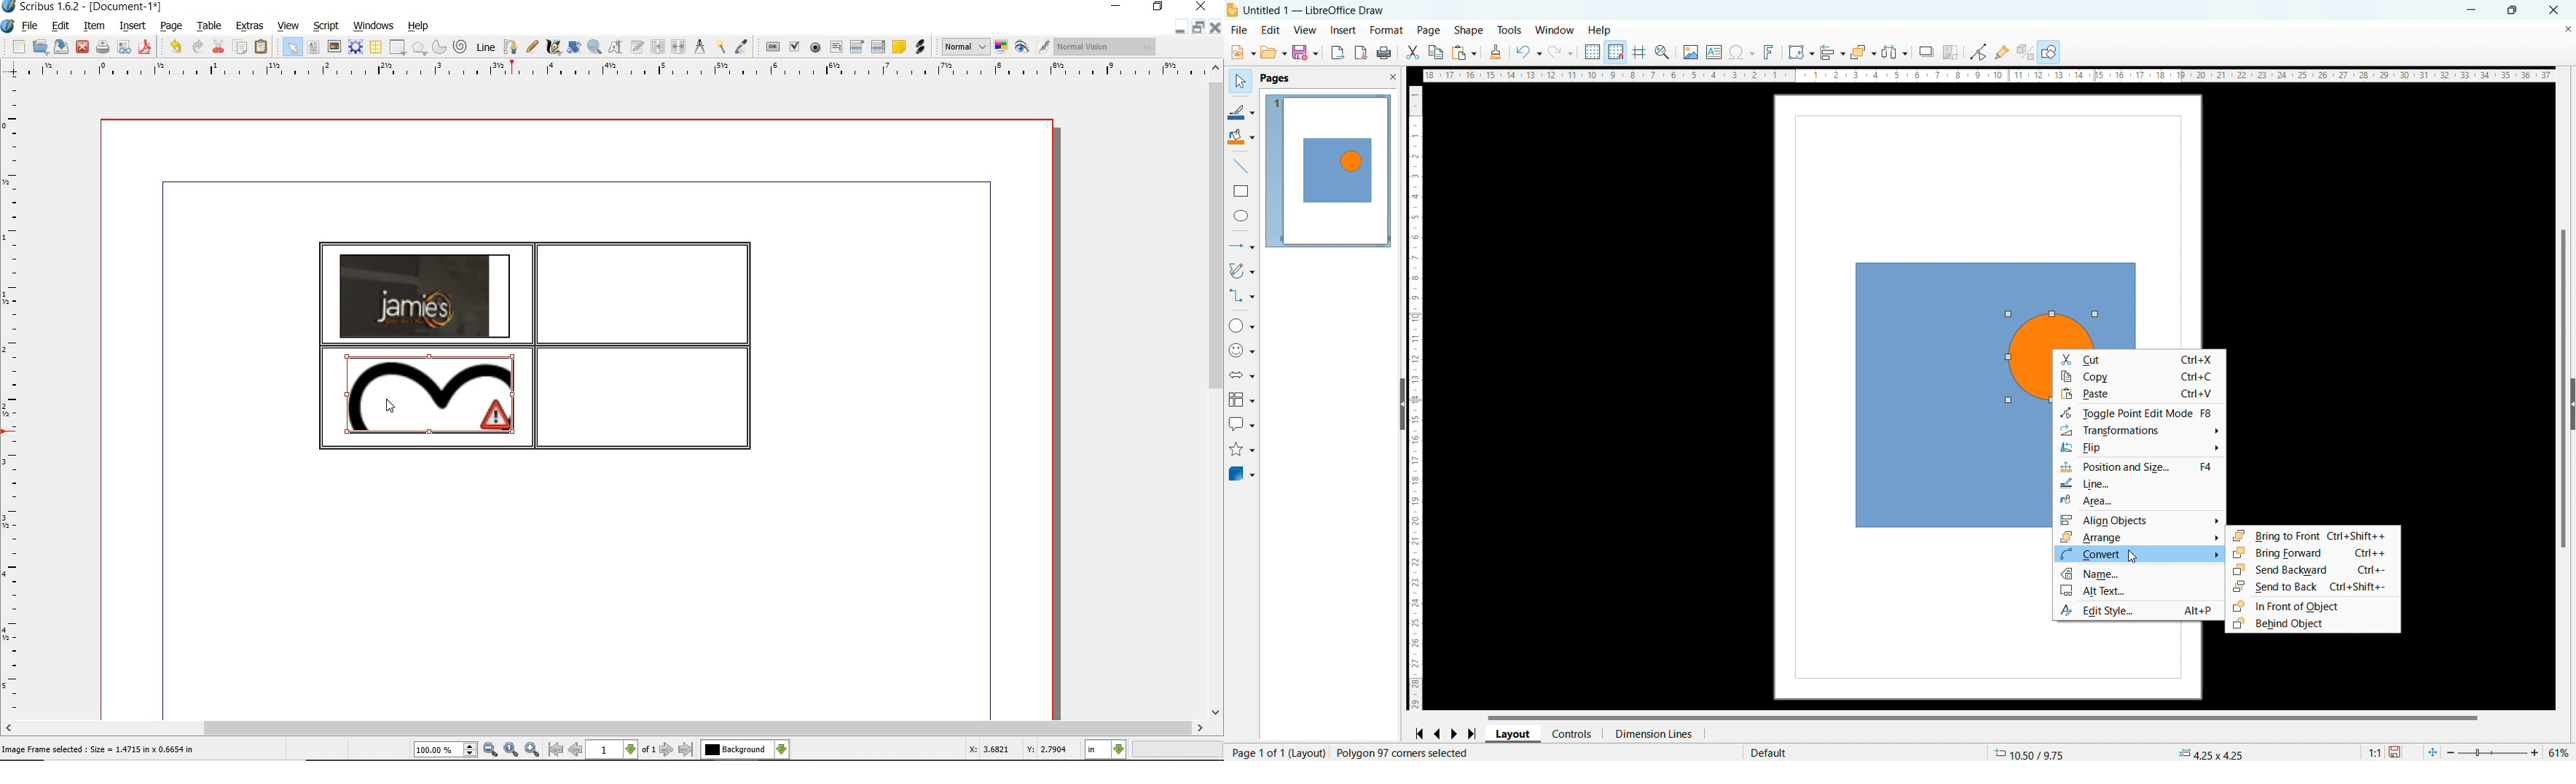 Image resolution: width=2576 pixels, height=784 pixels. I want to click on print, so click(1384, 52).